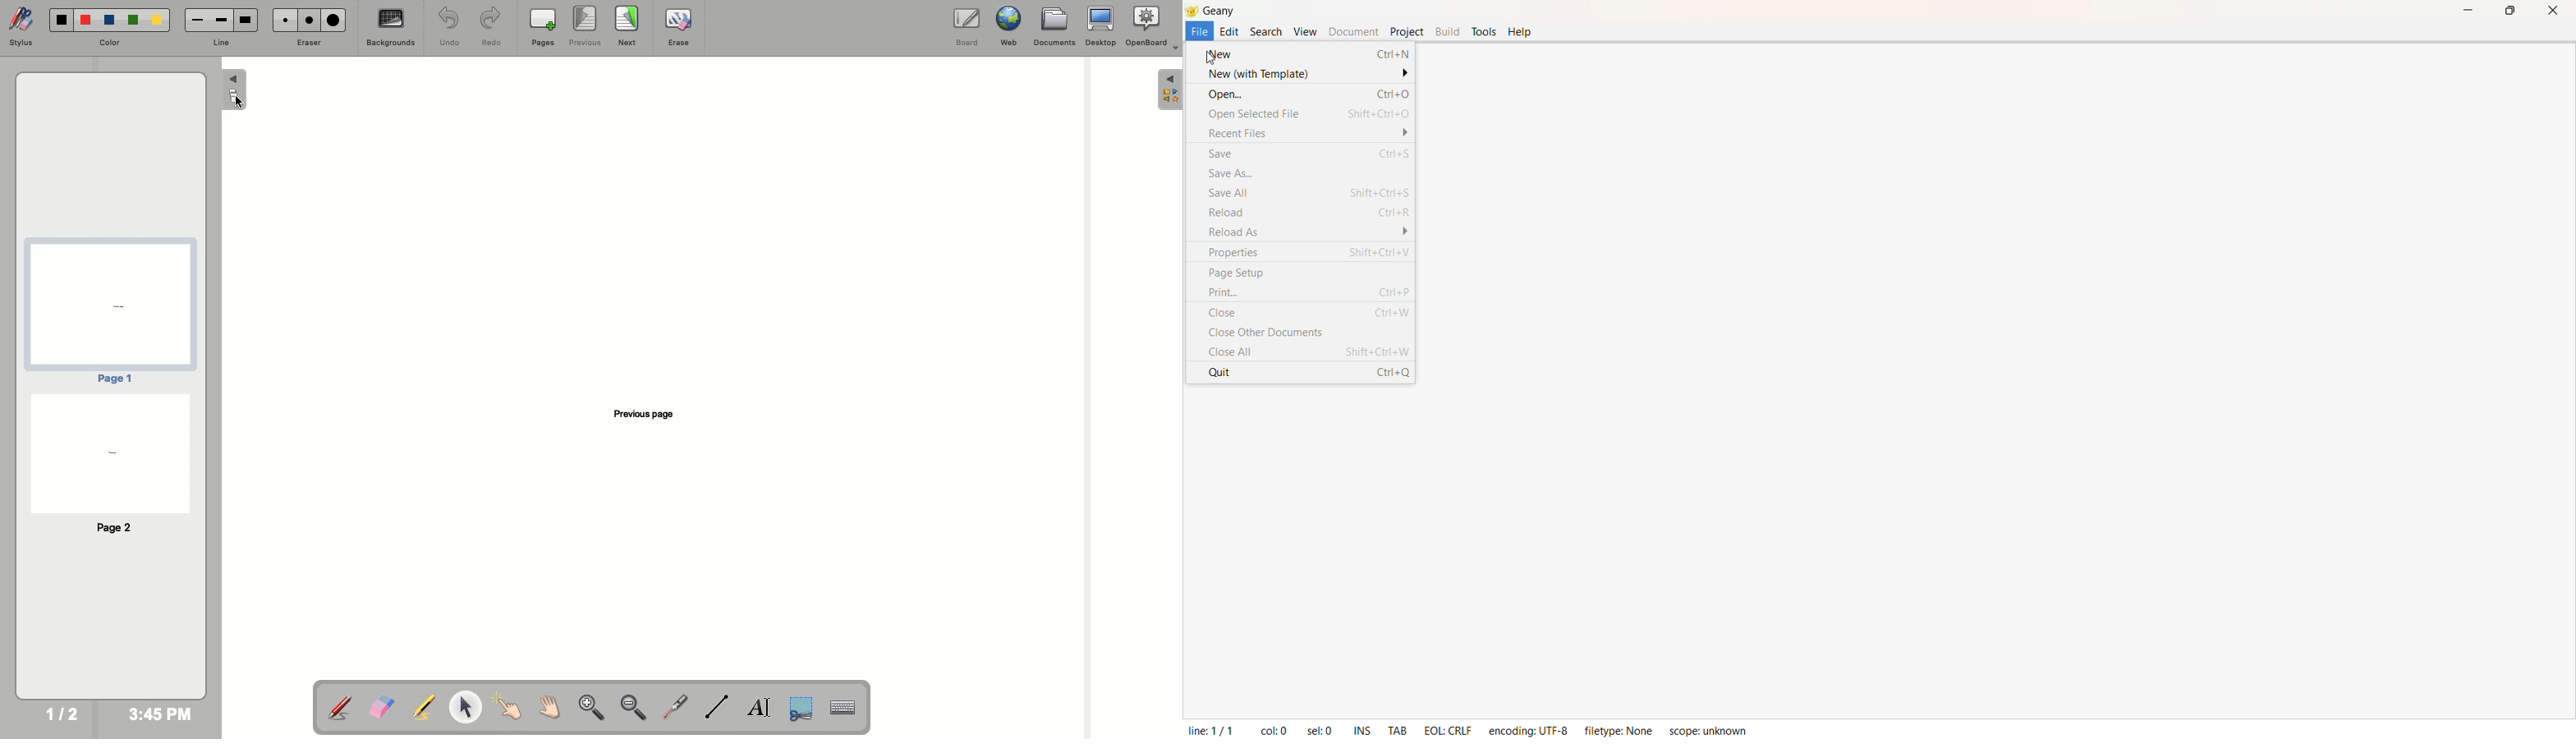  I want to click on Desktop, so click(1101, 26).